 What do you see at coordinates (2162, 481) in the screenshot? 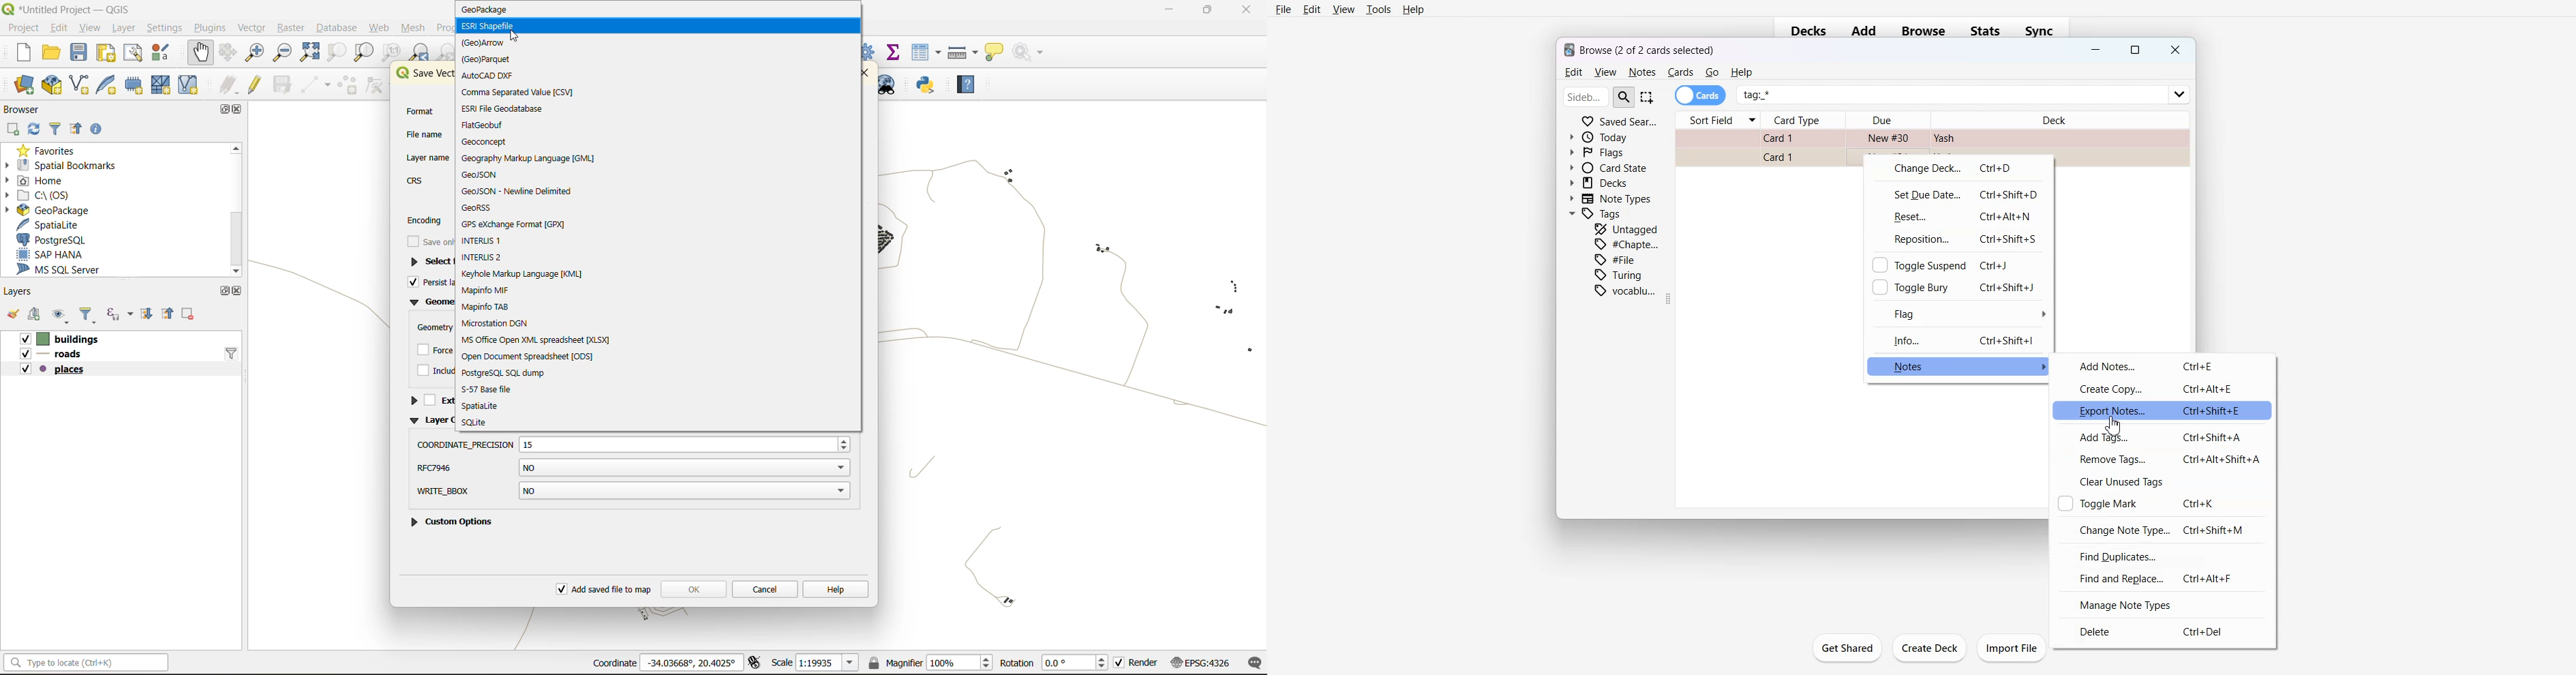
I see `Clear Unused Tags` at bounding box center [2162, 481].